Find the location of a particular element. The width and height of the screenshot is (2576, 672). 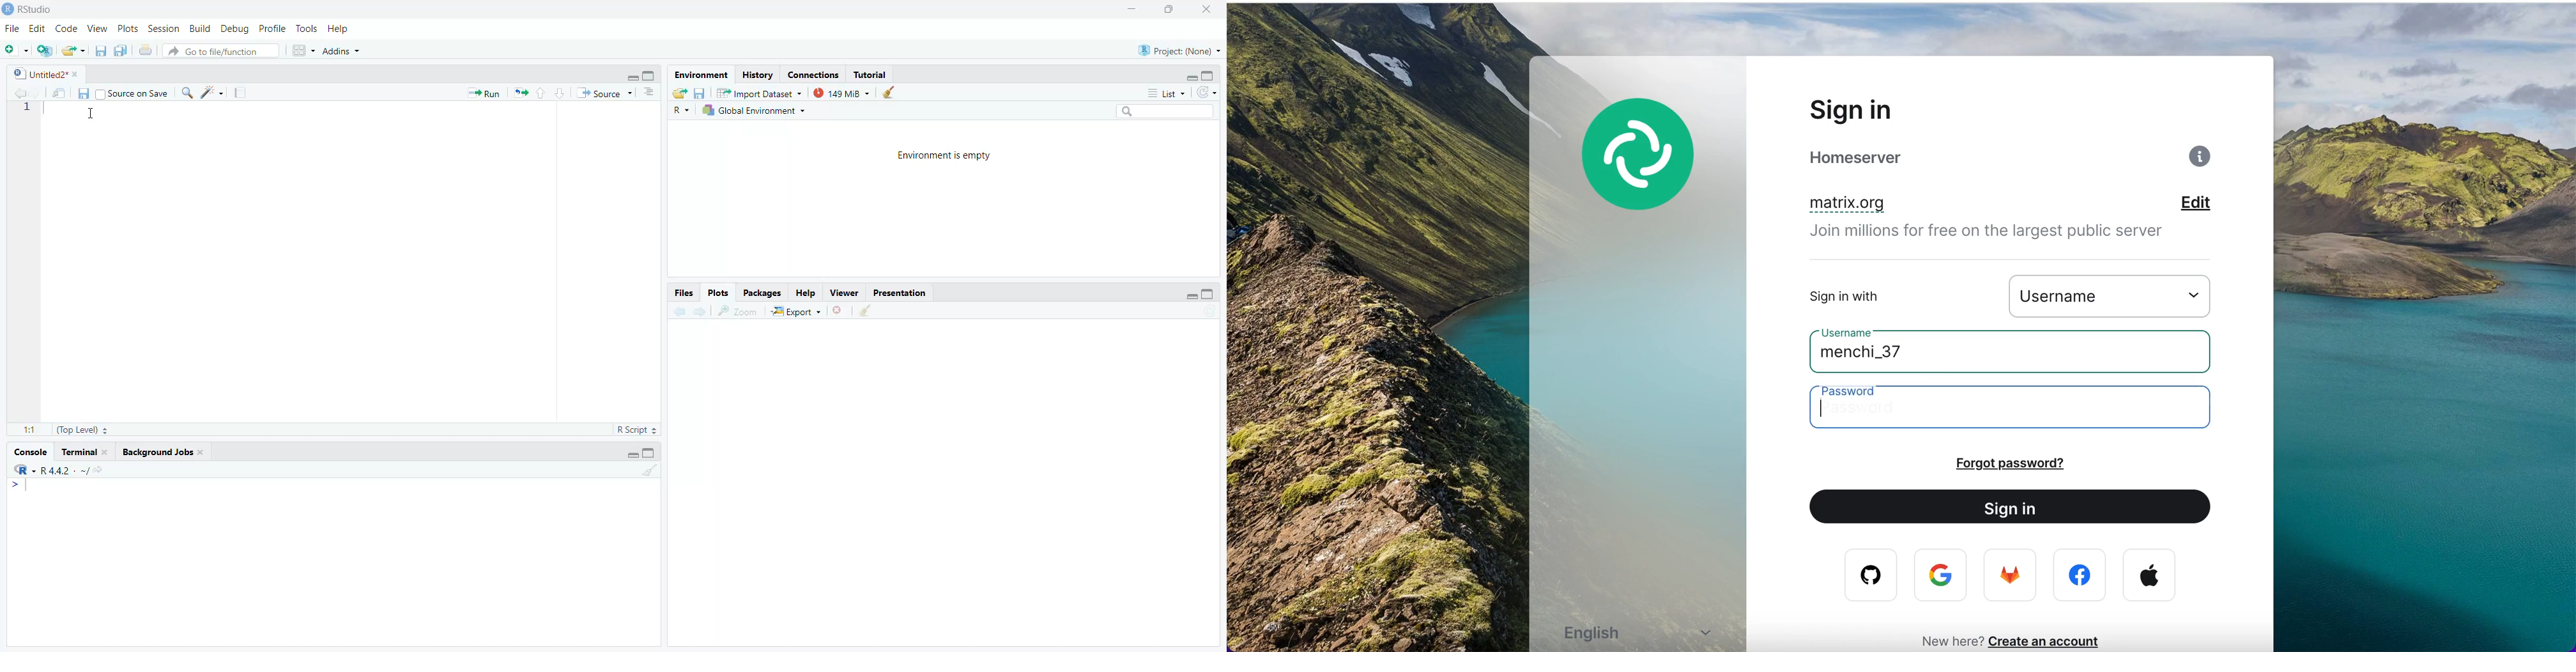

Session is located at coordinates (163, 29).